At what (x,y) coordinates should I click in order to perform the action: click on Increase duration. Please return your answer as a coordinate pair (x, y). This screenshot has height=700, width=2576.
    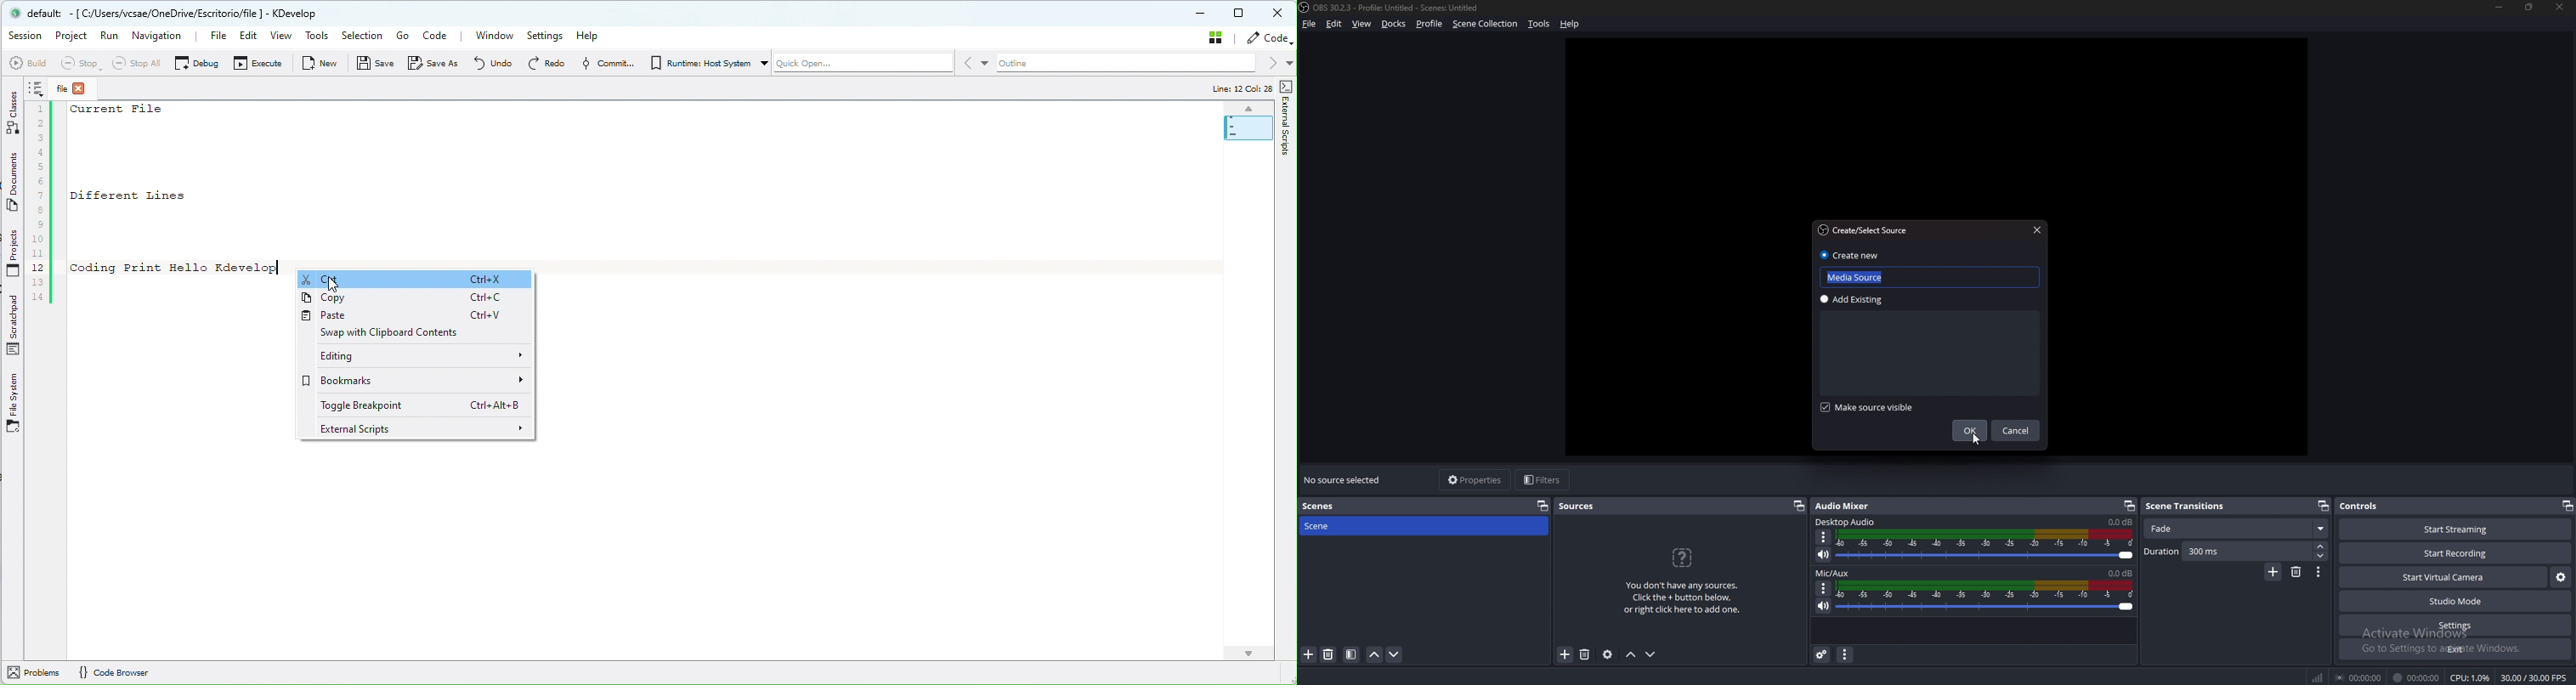
    Looking at the image, I should click on (2322, 546).